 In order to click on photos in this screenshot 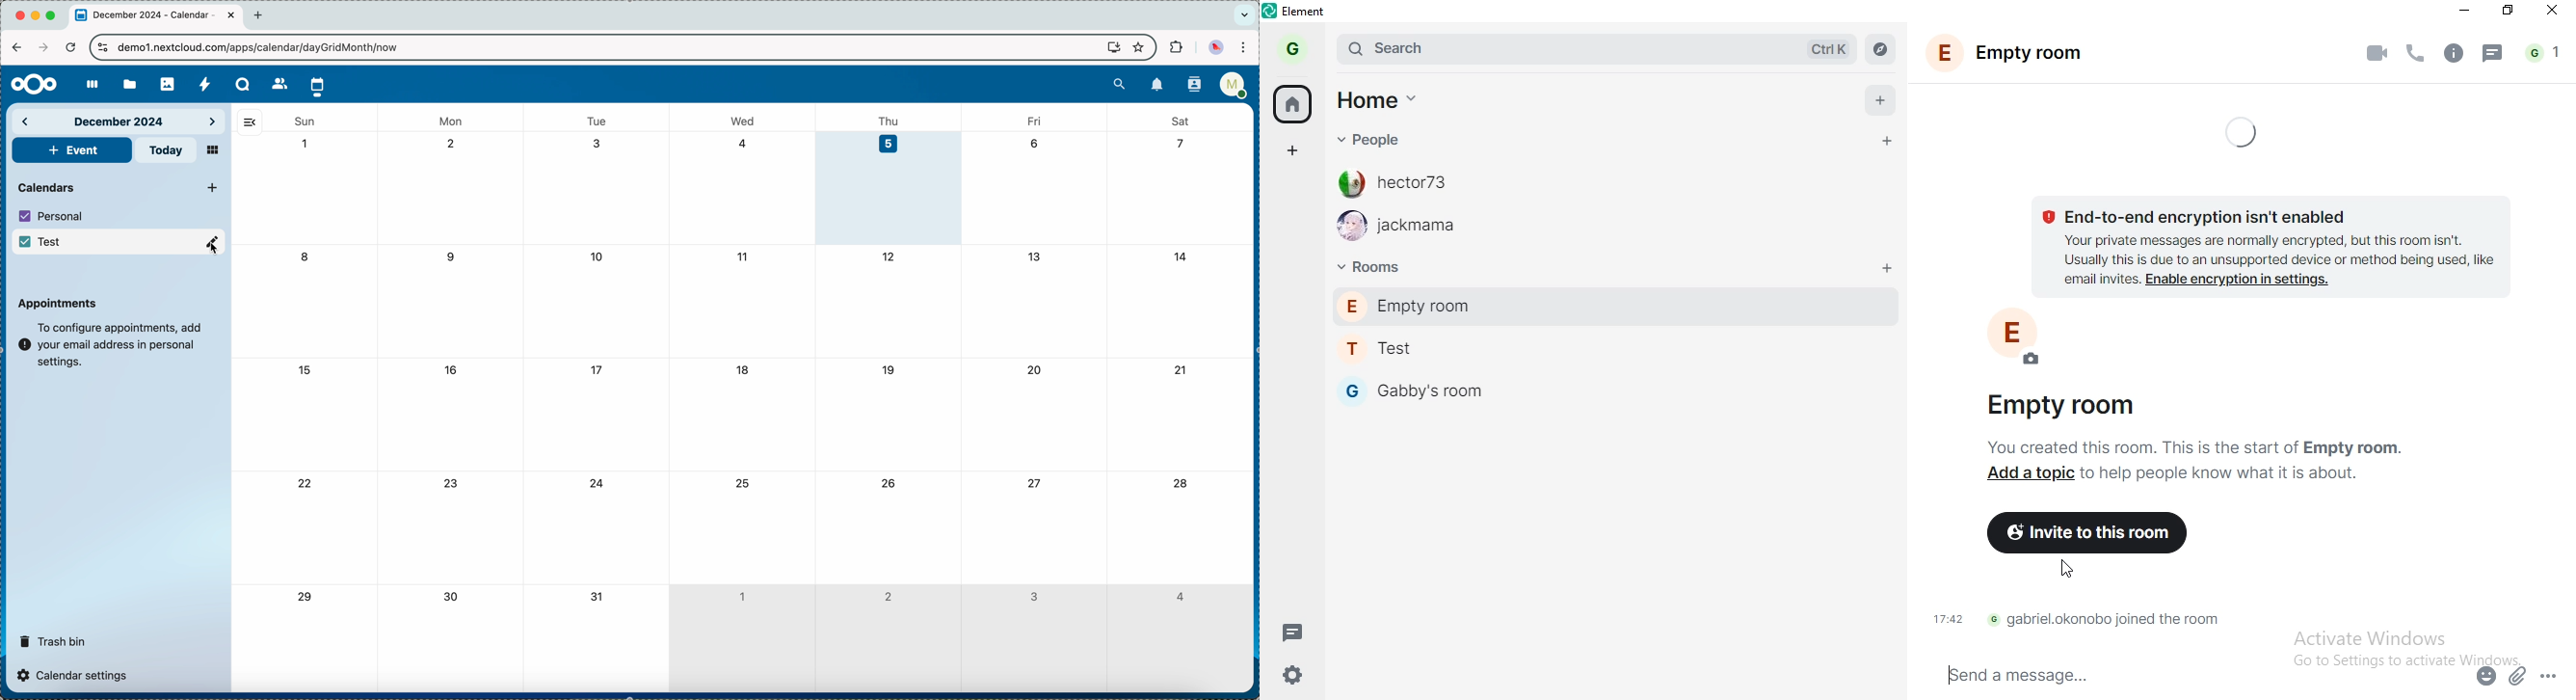, I will do `click(167, 81)`.